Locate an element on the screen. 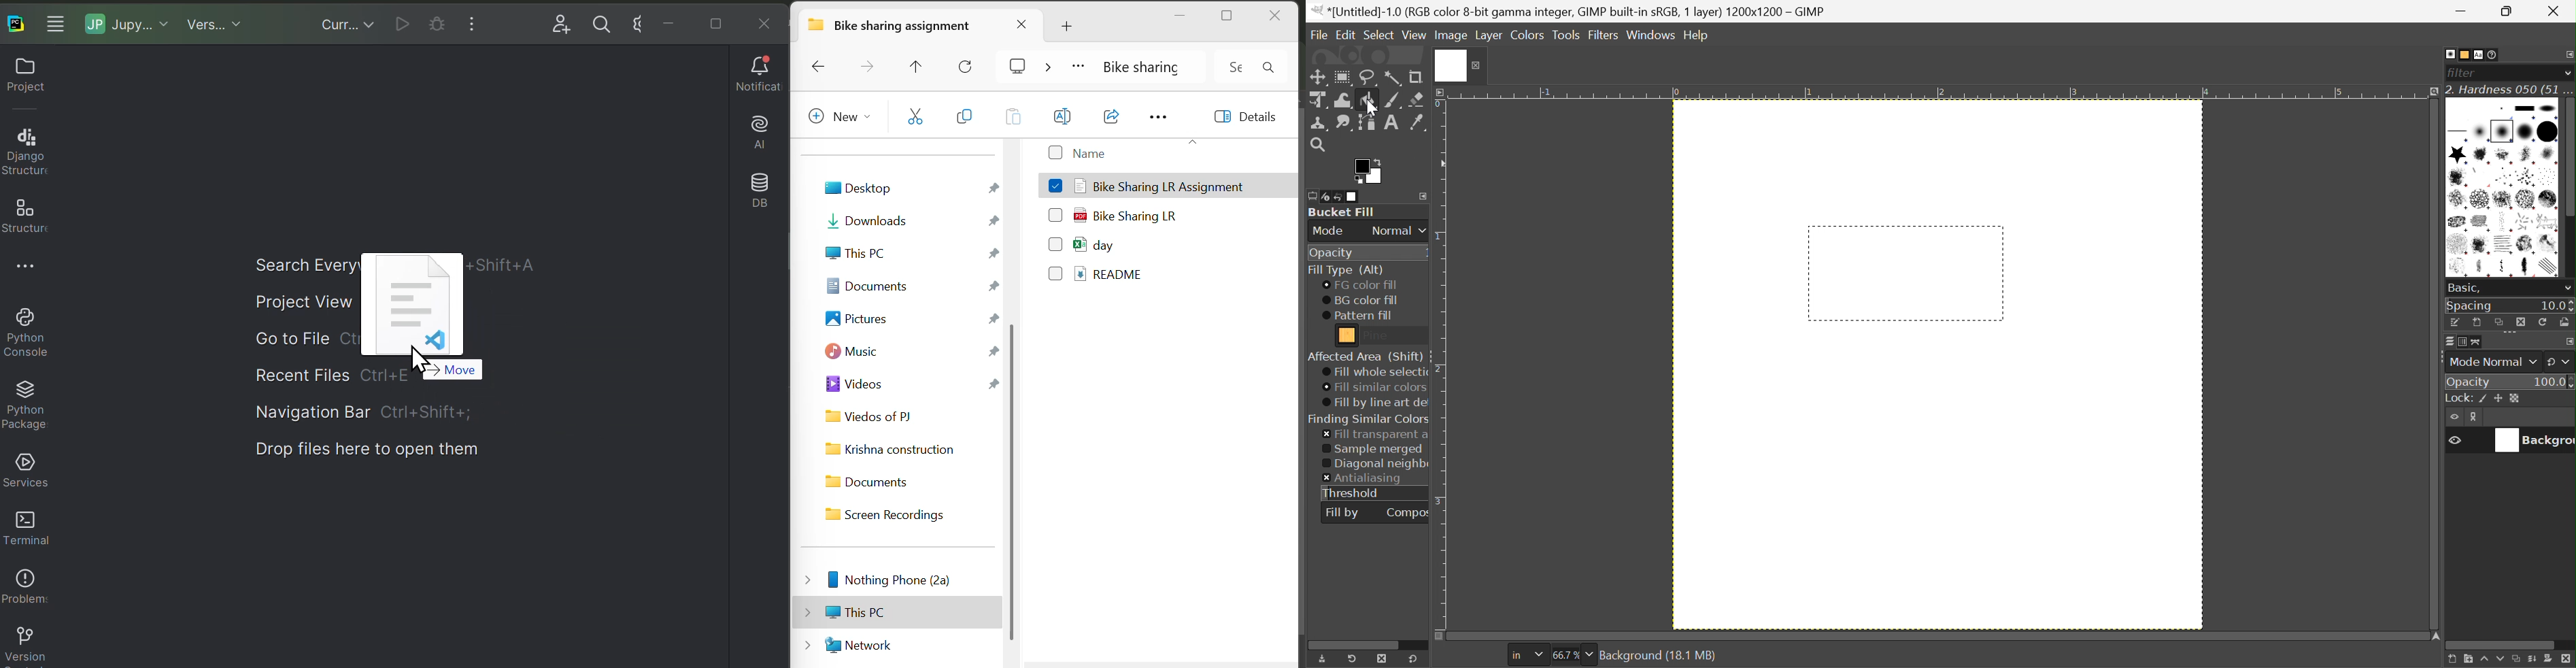 This screenshot has width=2576, height=672. Font is located at coordinates (2480, 56).